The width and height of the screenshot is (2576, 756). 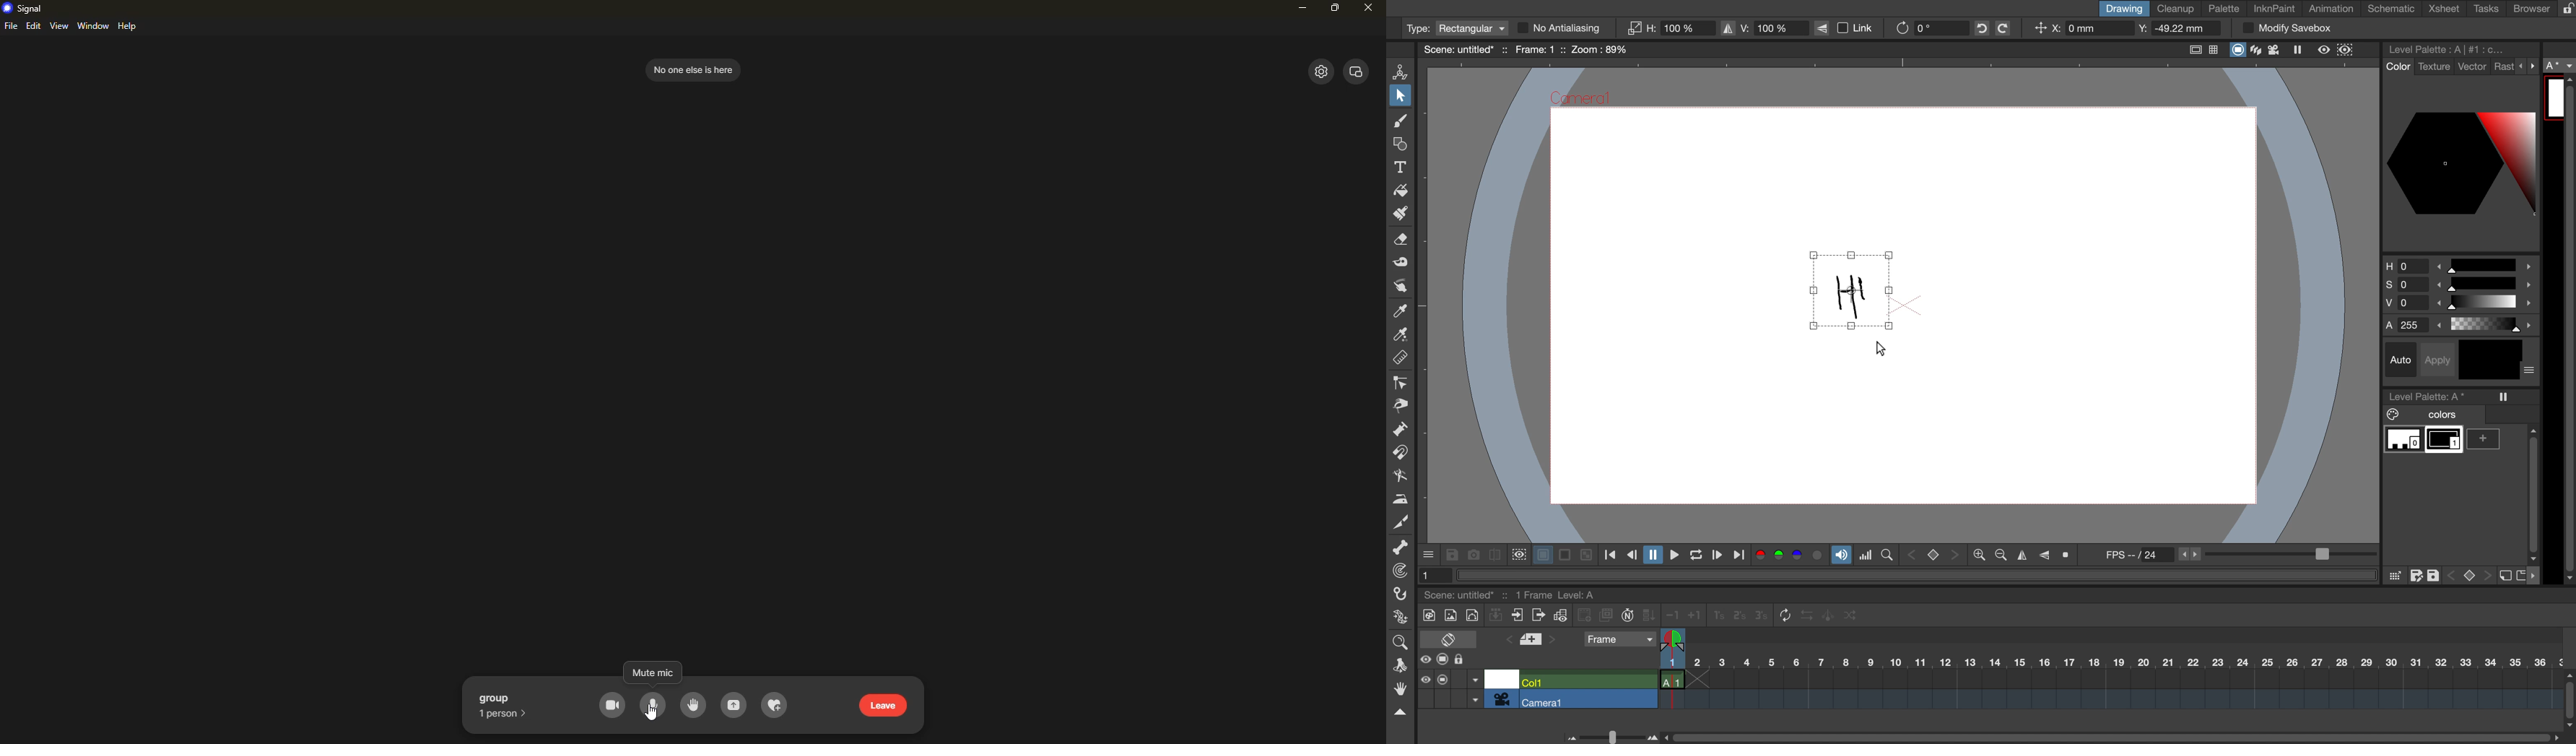 What do you see at coordinates (613, 706) in the screenshot?
I see `video` at bounding box center [613, 706].